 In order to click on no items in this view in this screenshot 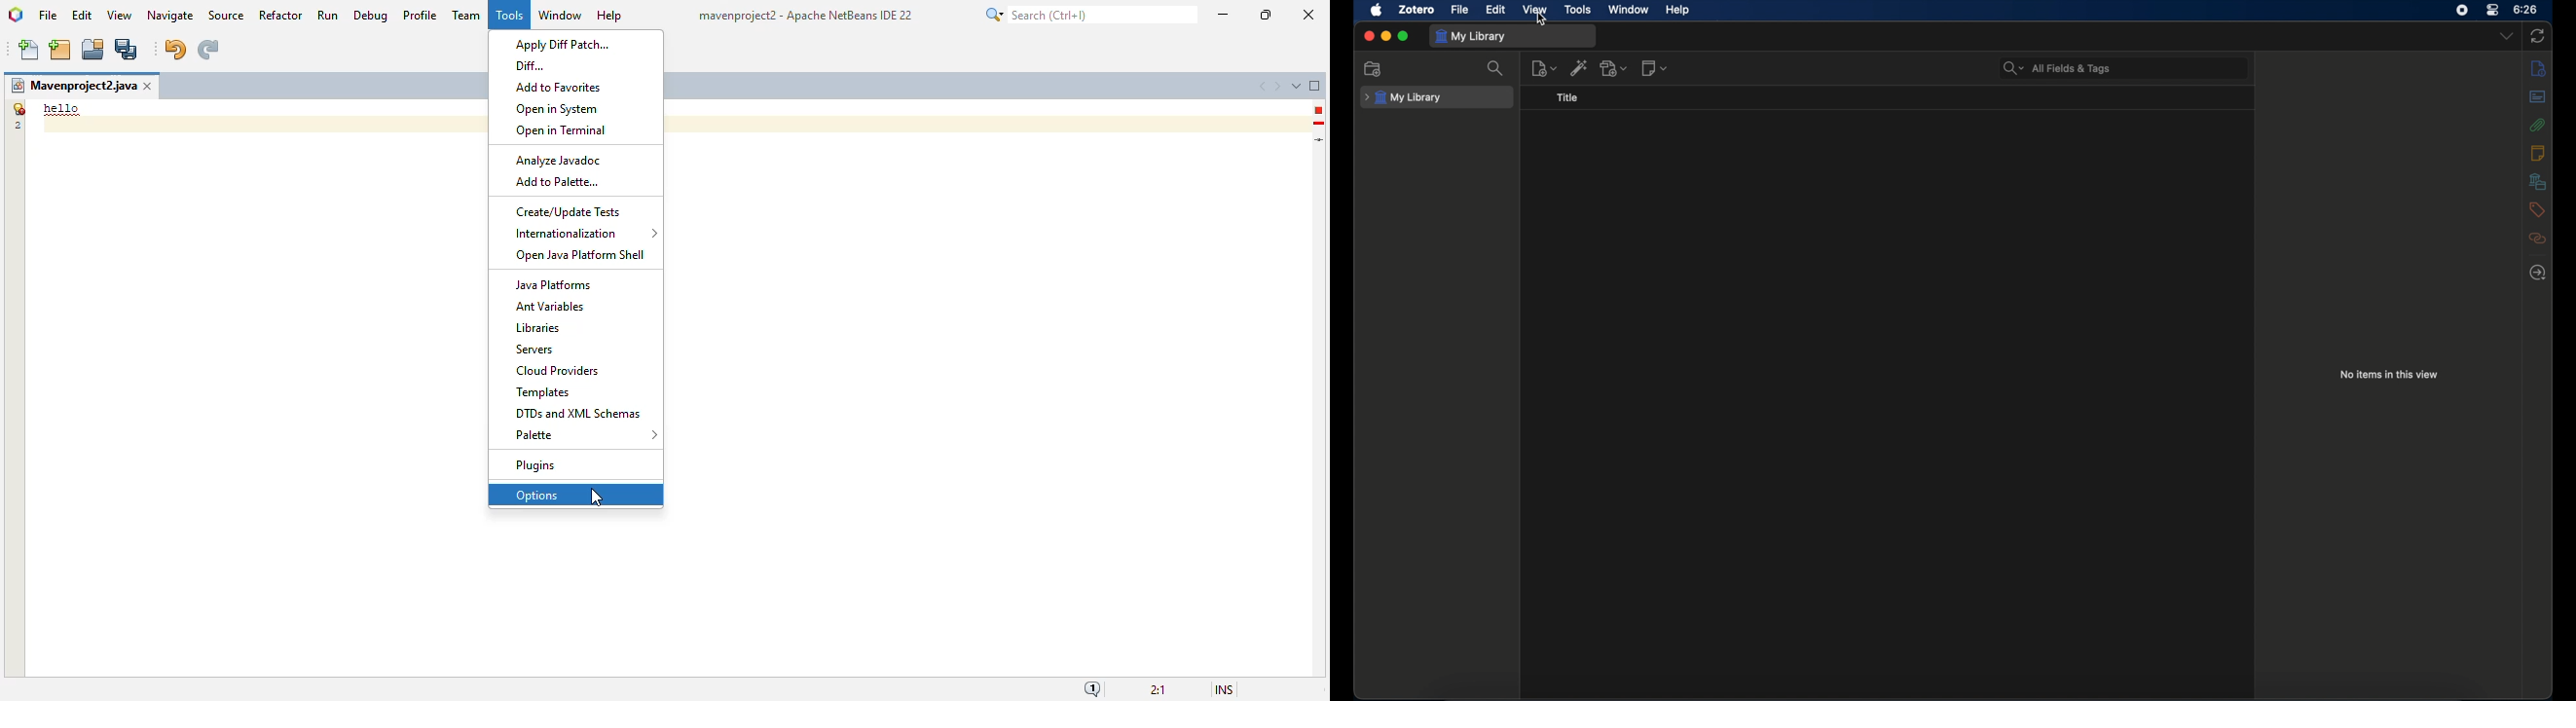, I will do `click(2389, 375)`.